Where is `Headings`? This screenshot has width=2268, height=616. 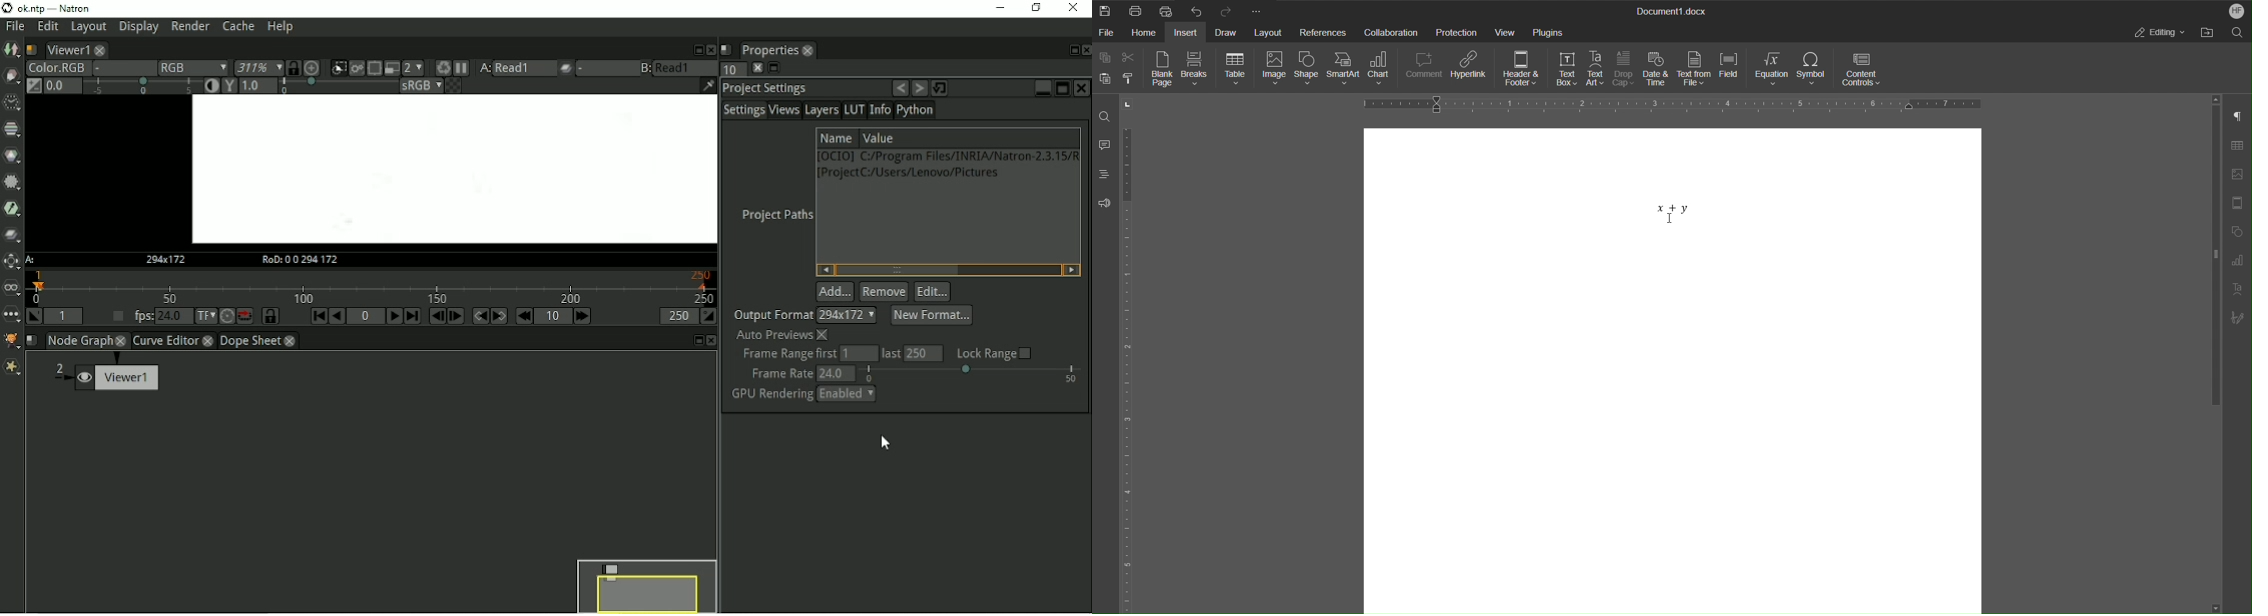
Headings is located at coordinates (1106, 174).